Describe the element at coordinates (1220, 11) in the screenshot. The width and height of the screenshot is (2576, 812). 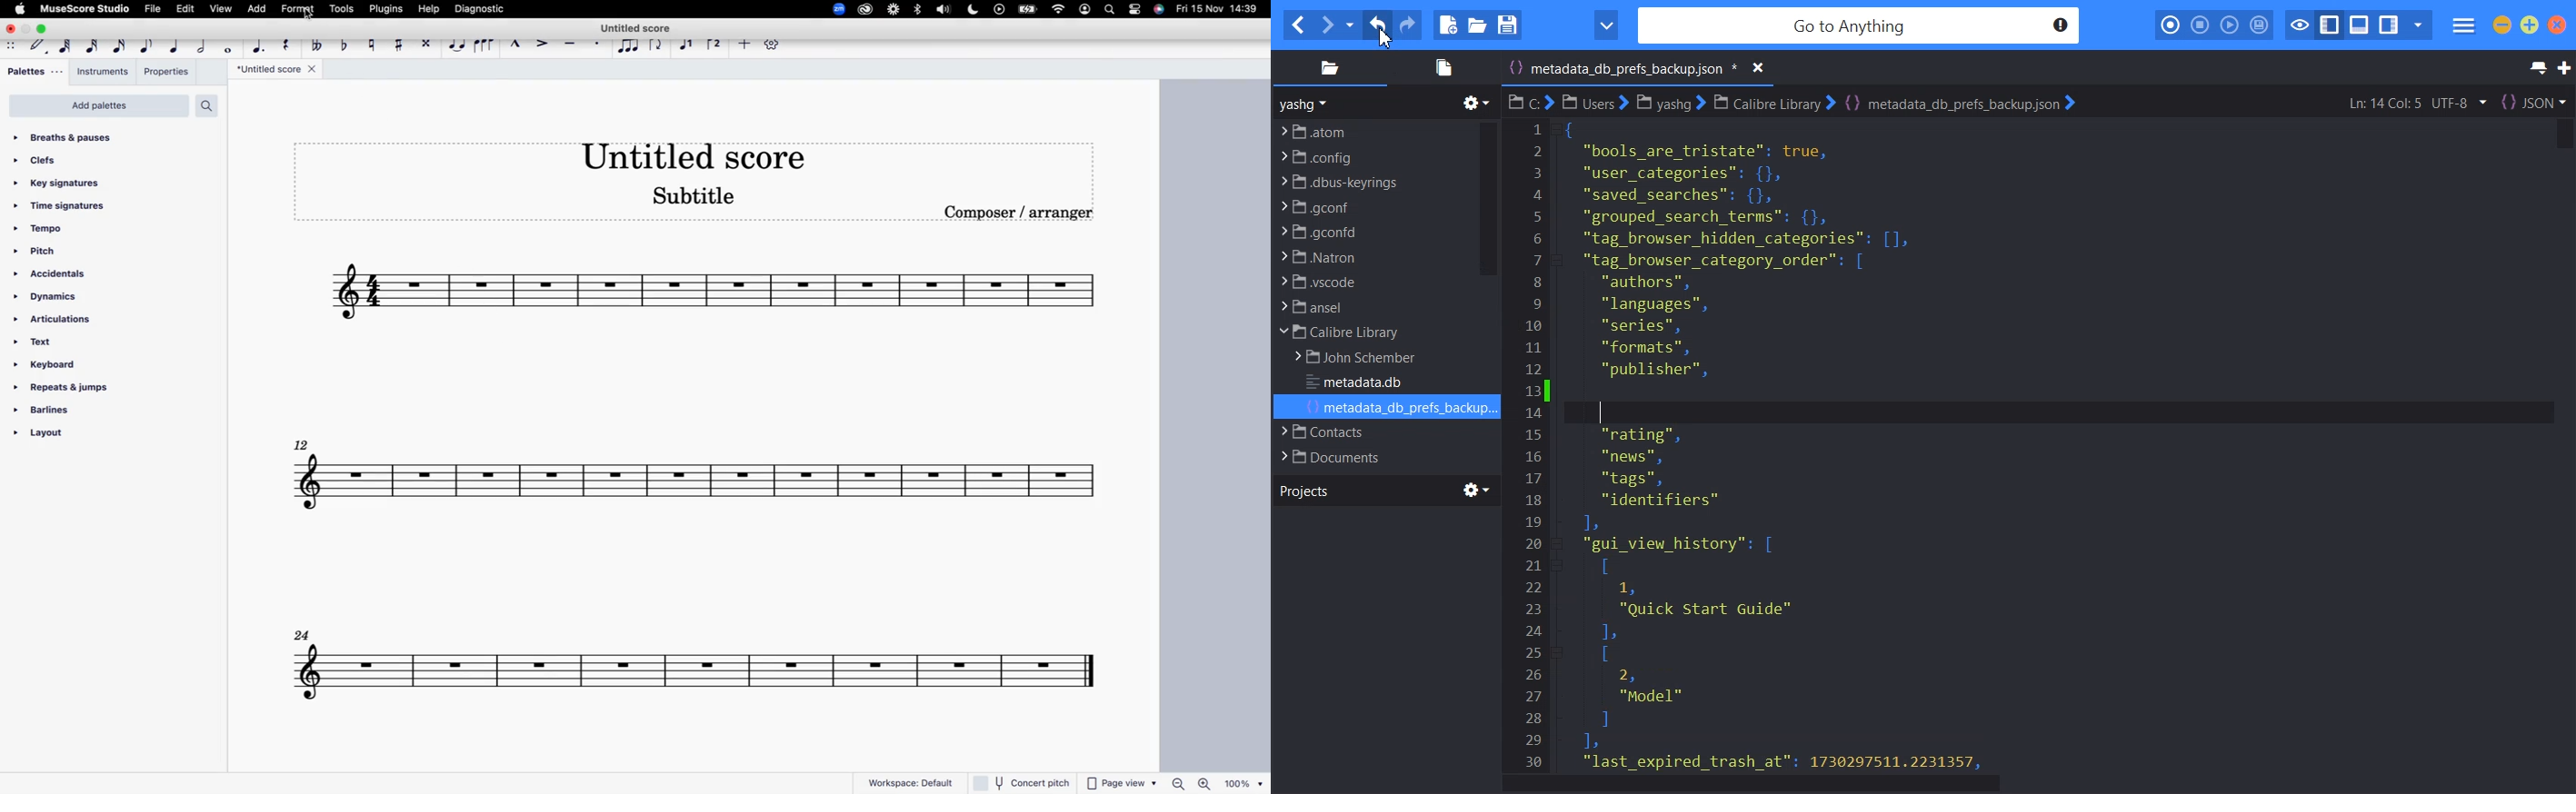
I see `date` at that location.